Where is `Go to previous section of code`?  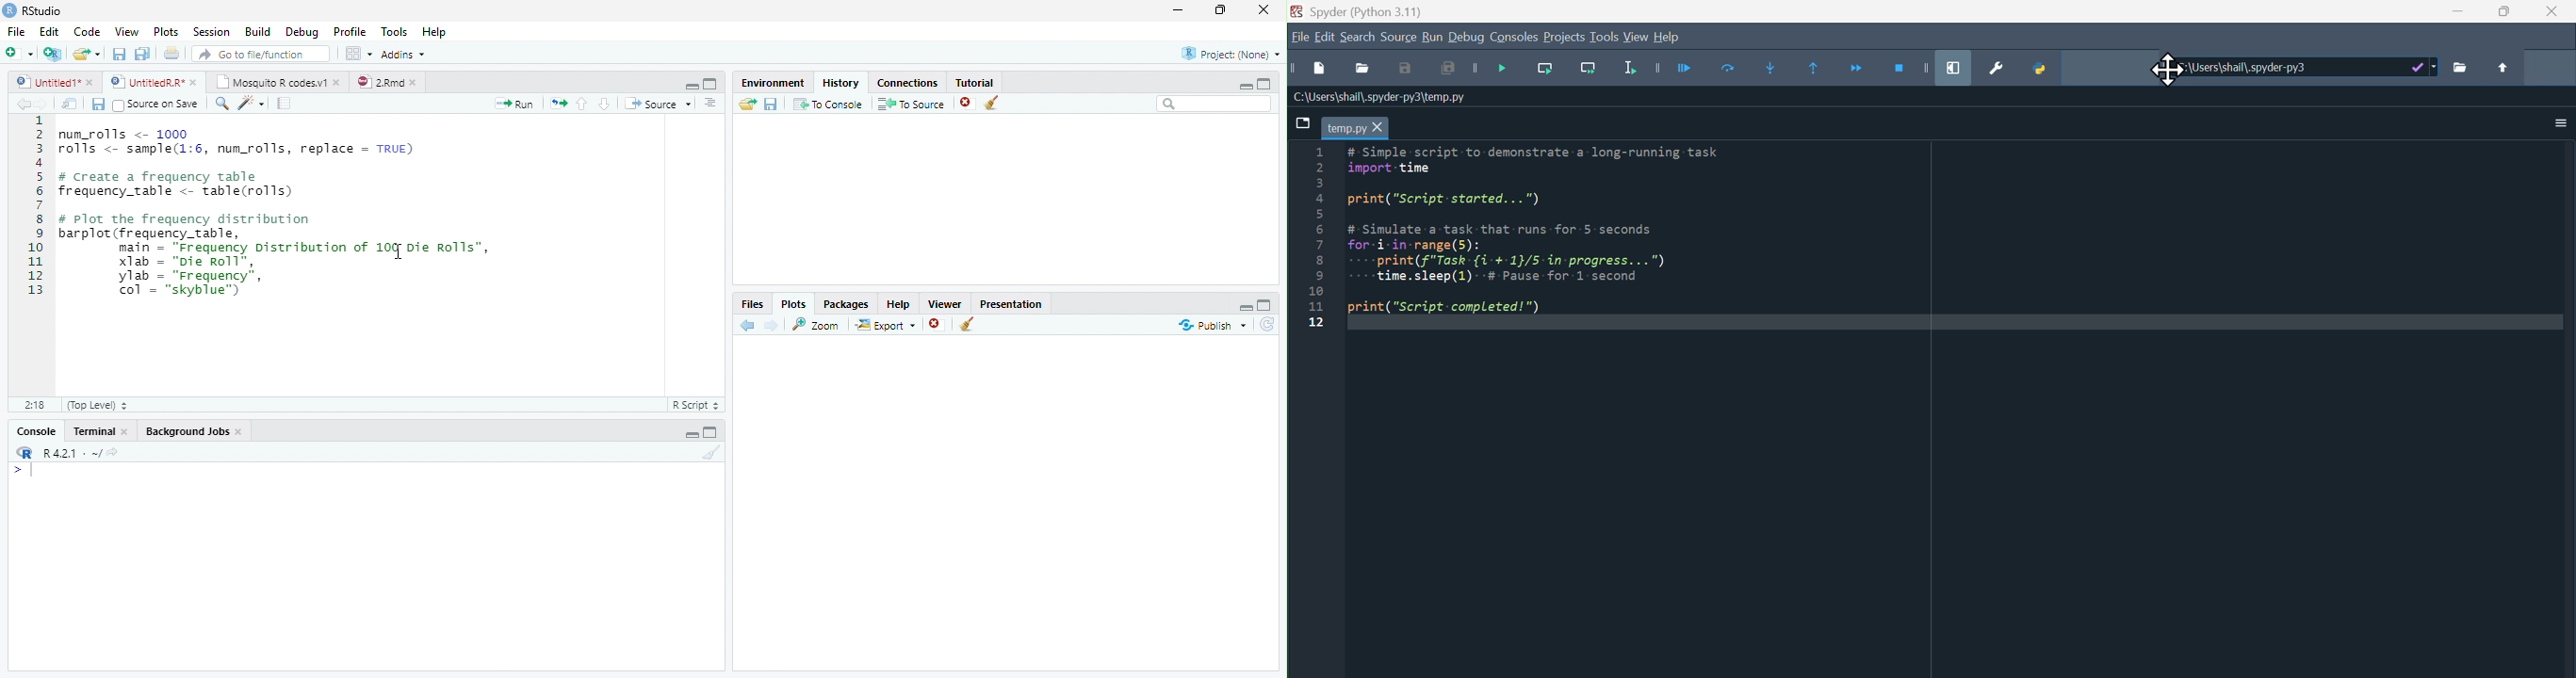 Go to previous section of code is located at coordinates (583, 105).